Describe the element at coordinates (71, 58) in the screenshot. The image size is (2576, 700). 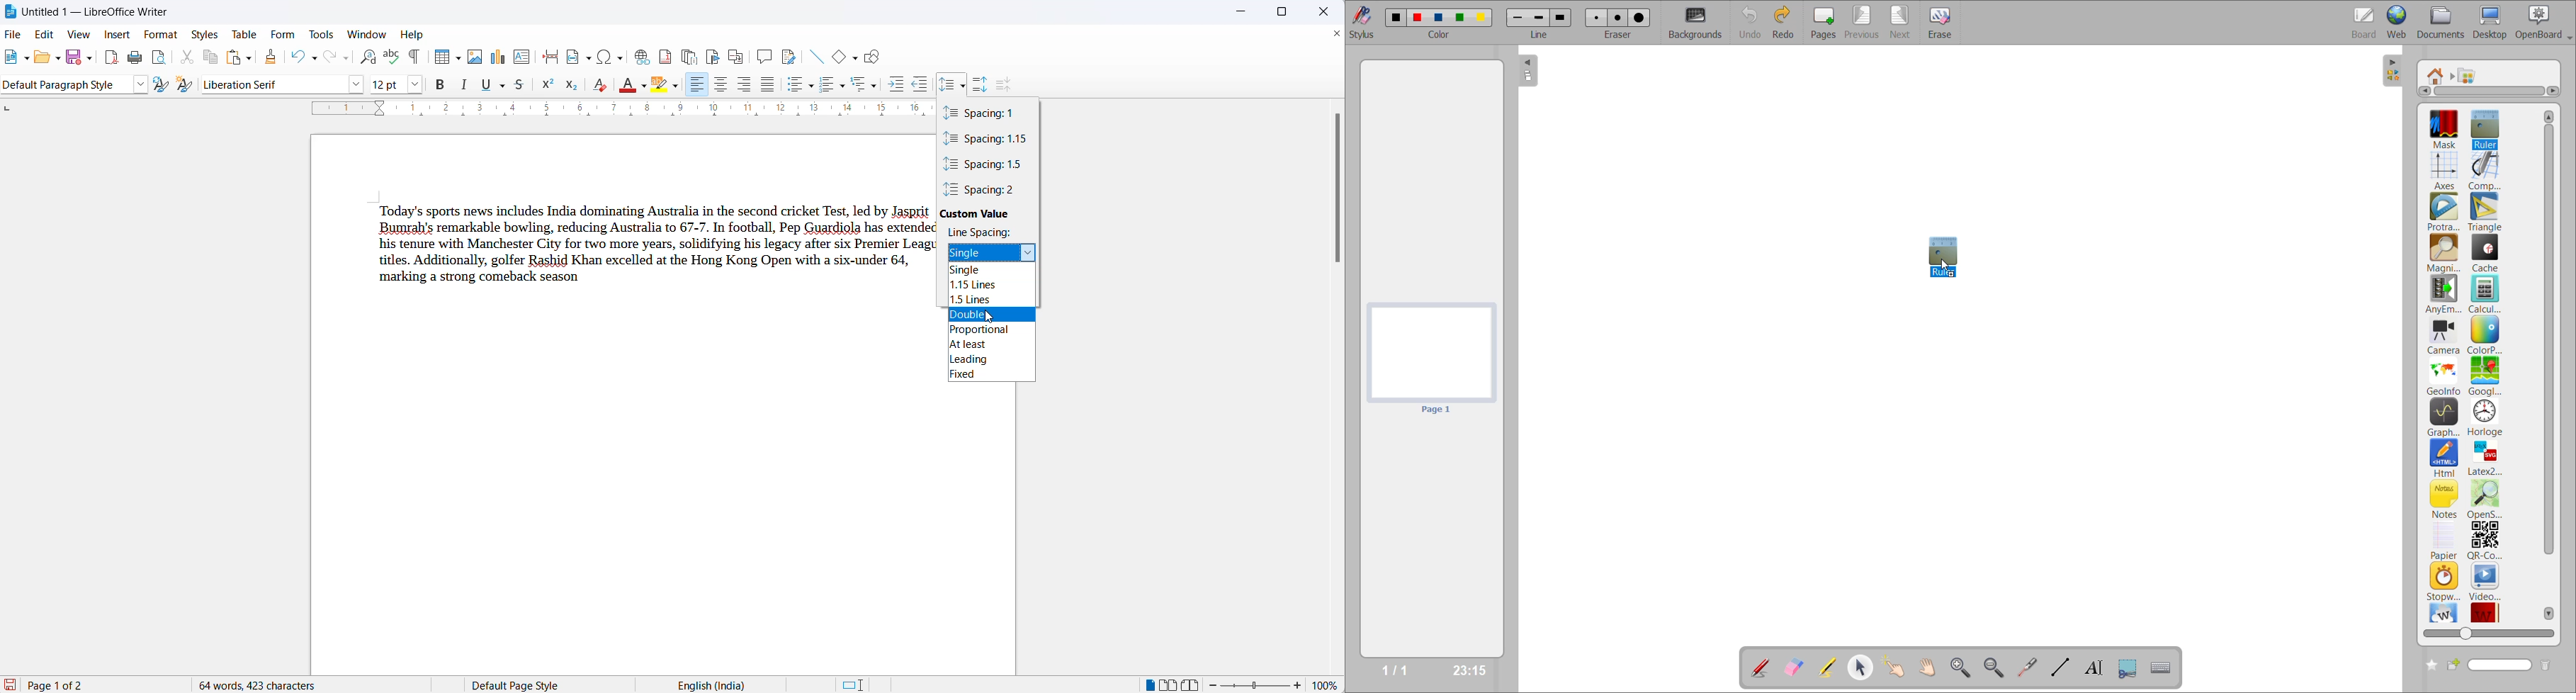
I see `save` at that location.